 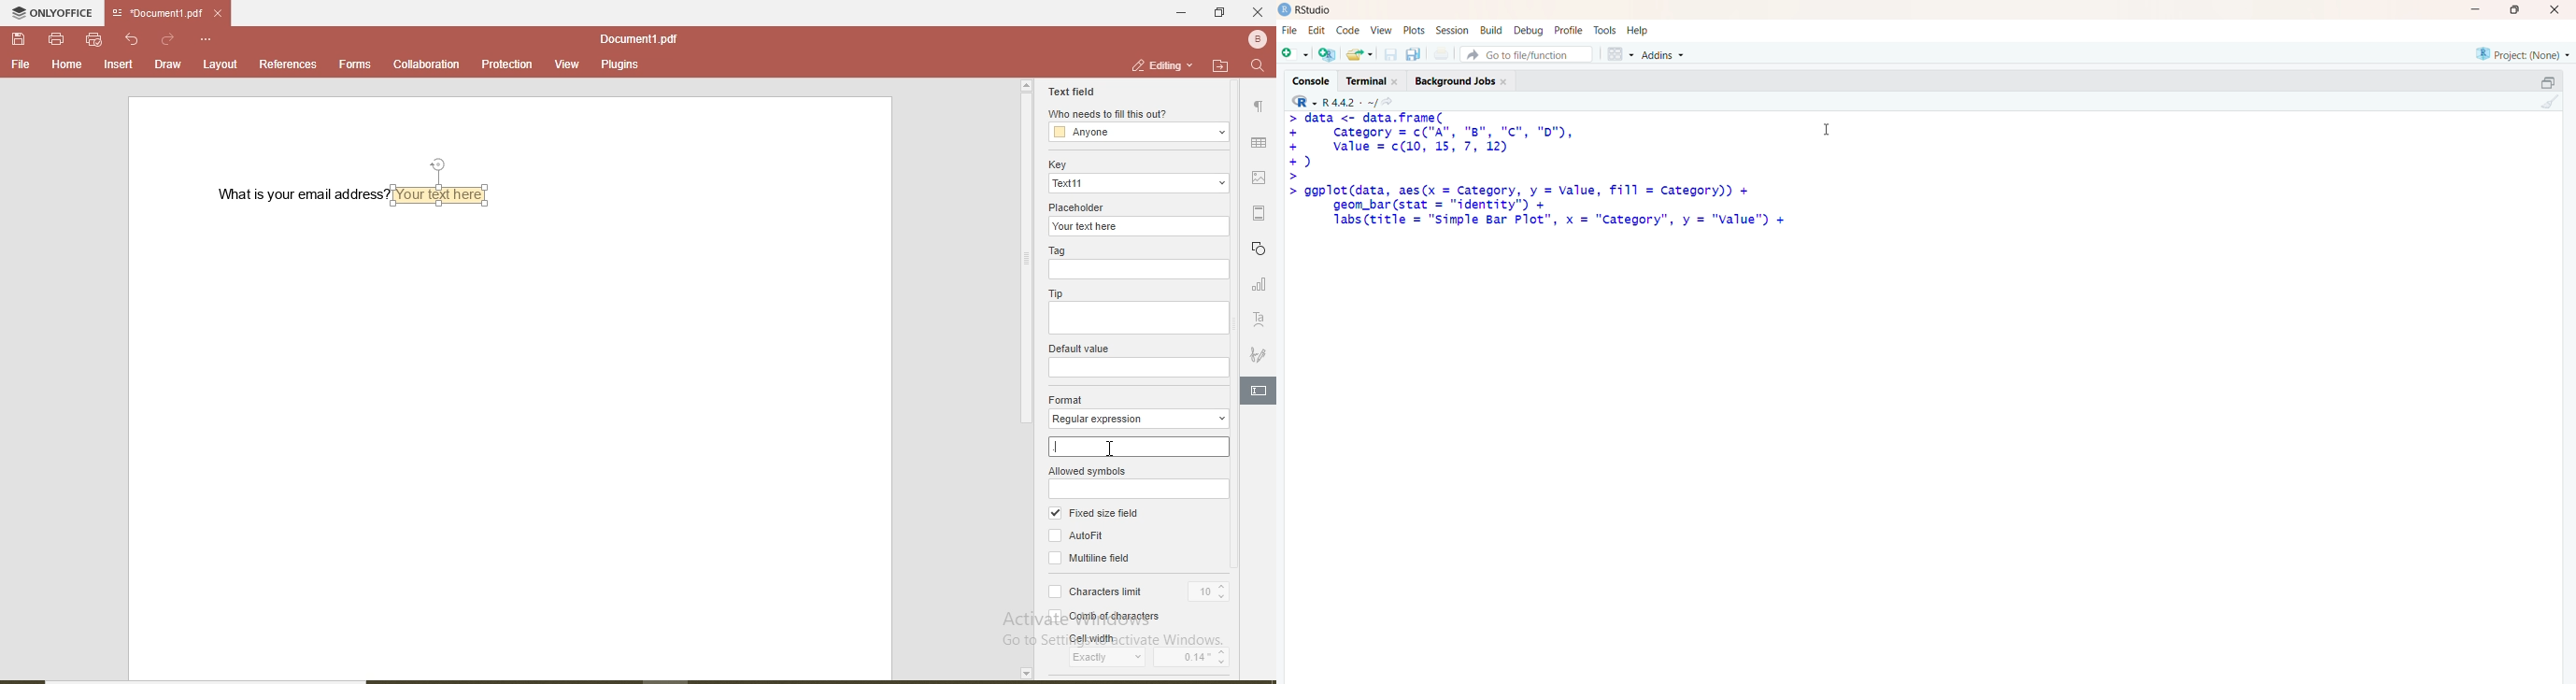 I want to click on protection, so click(x=505, y=64).